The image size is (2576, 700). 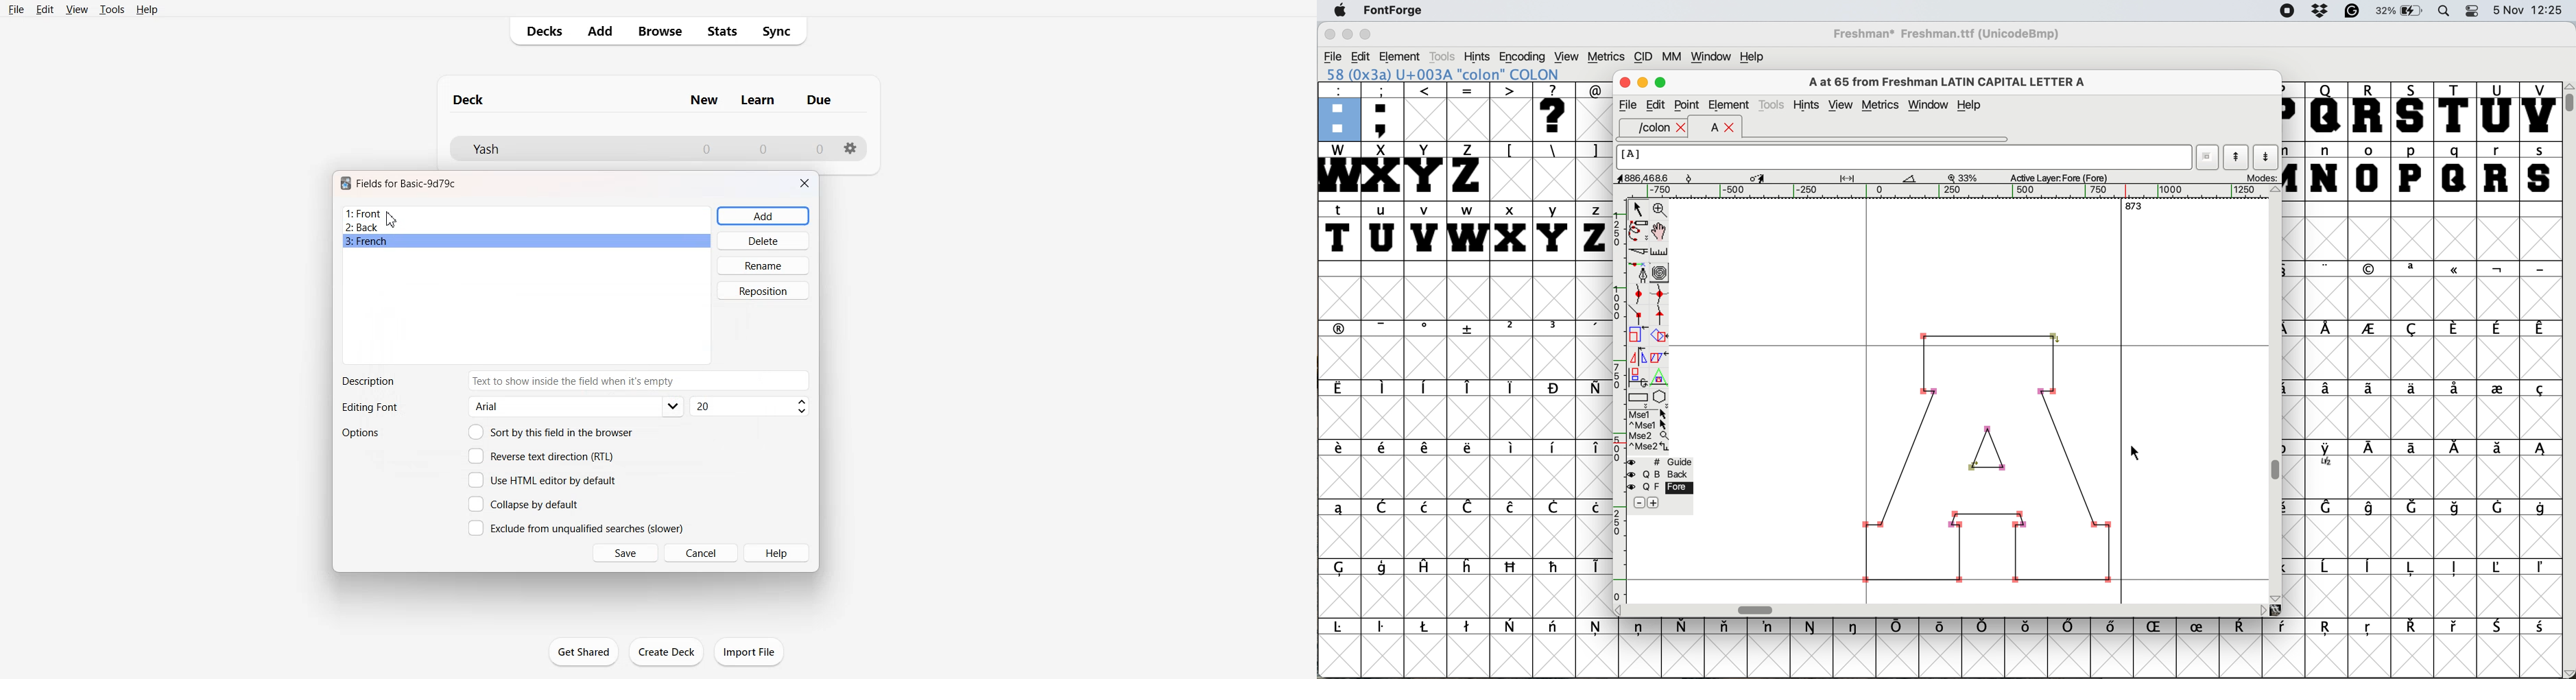 I want to click on symbol, so click(x=2115, y=629).